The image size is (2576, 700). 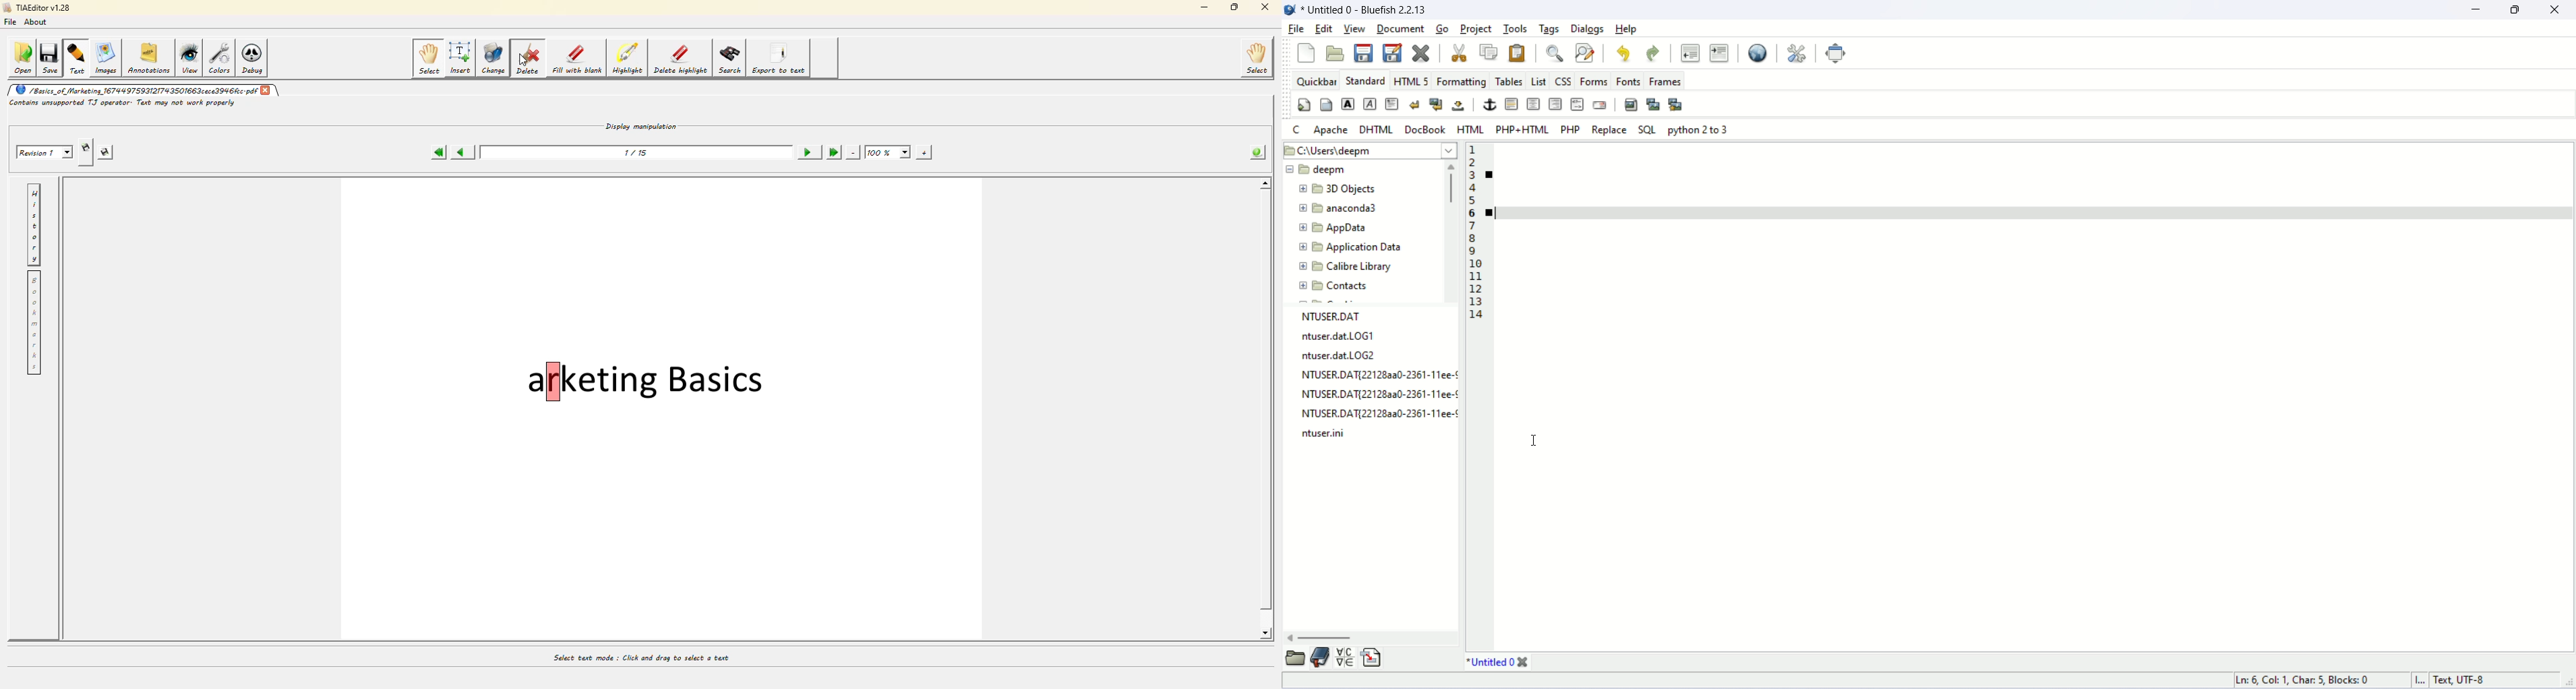 I want to click on file, so click(x=1295, y=28).